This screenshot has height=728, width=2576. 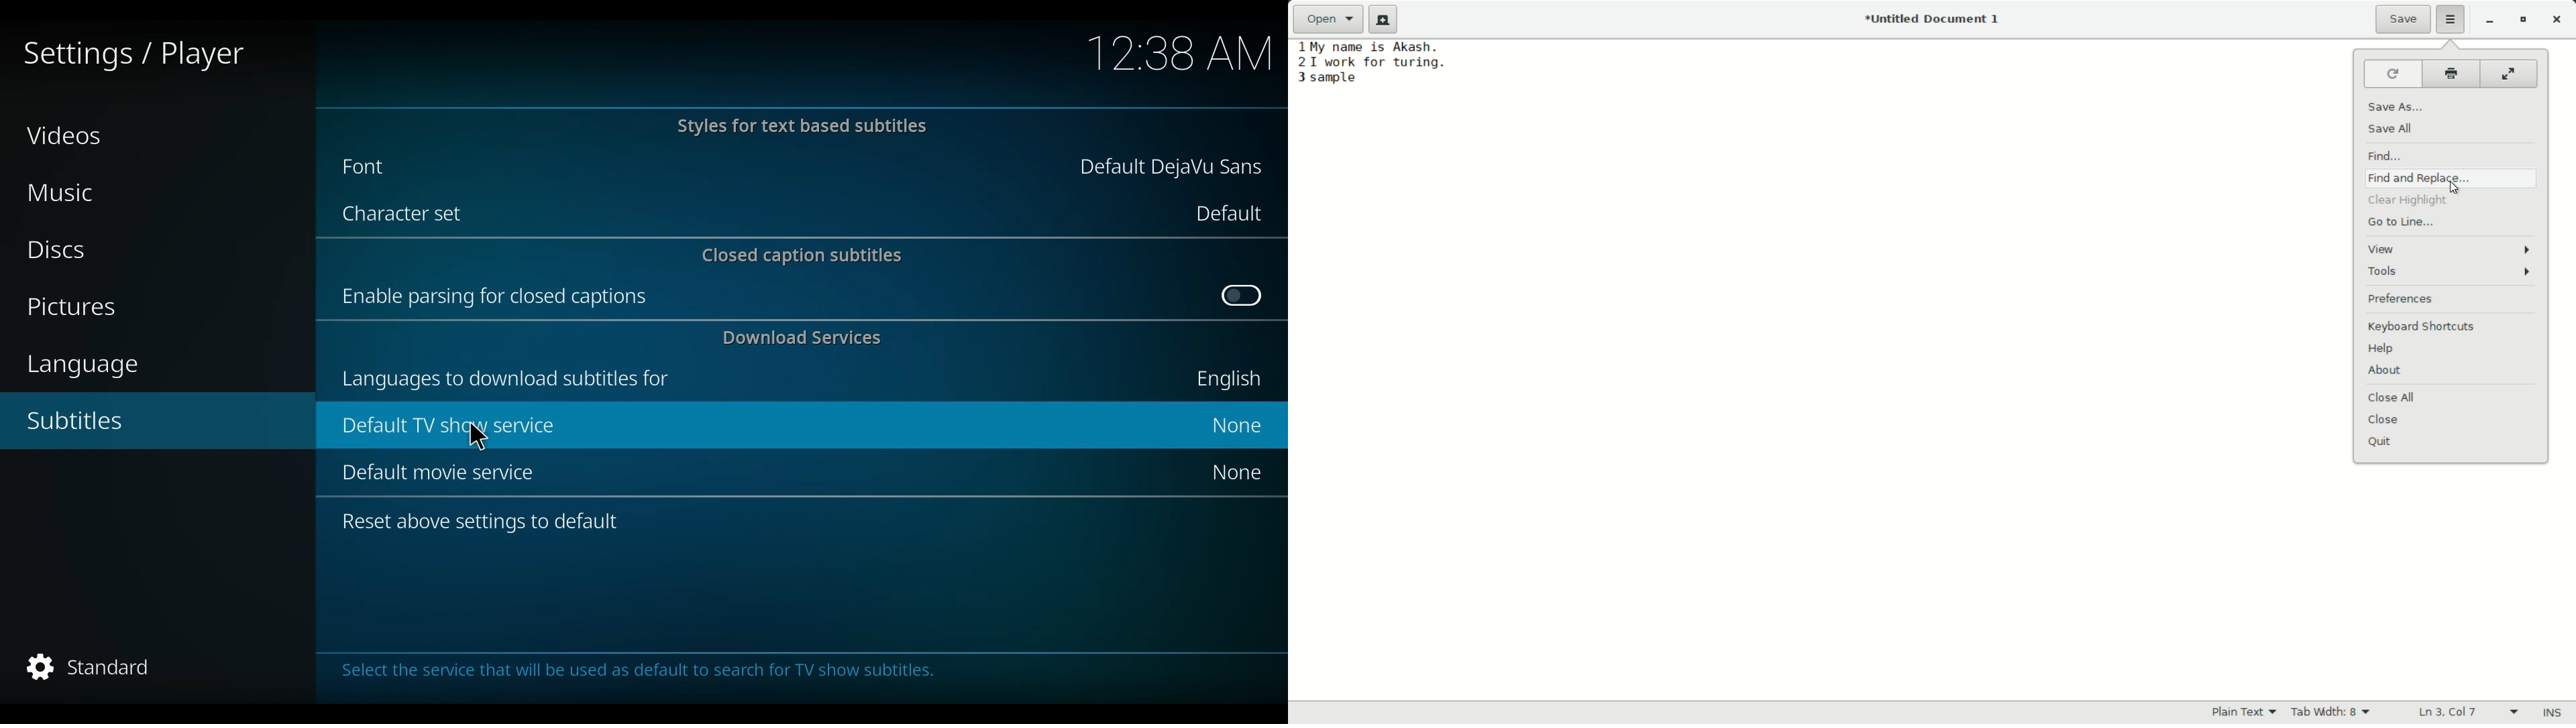 I want to click on close, so click(x=2385, y=420).